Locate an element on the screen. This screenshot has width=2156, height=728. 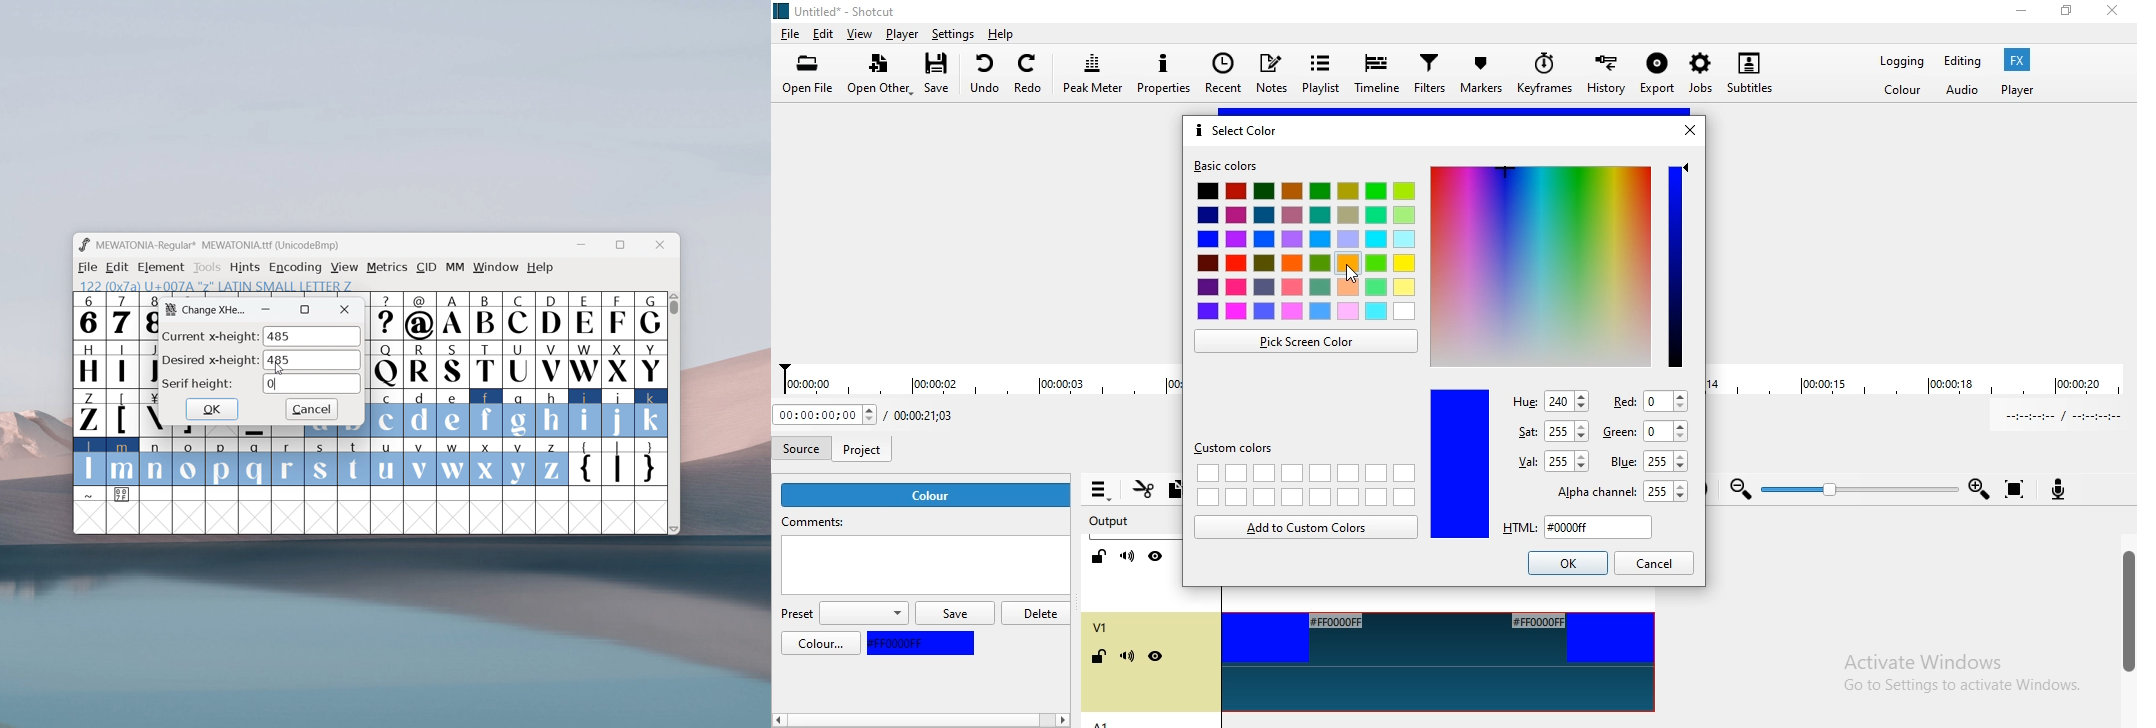
T is located at coordinates (487, 365).